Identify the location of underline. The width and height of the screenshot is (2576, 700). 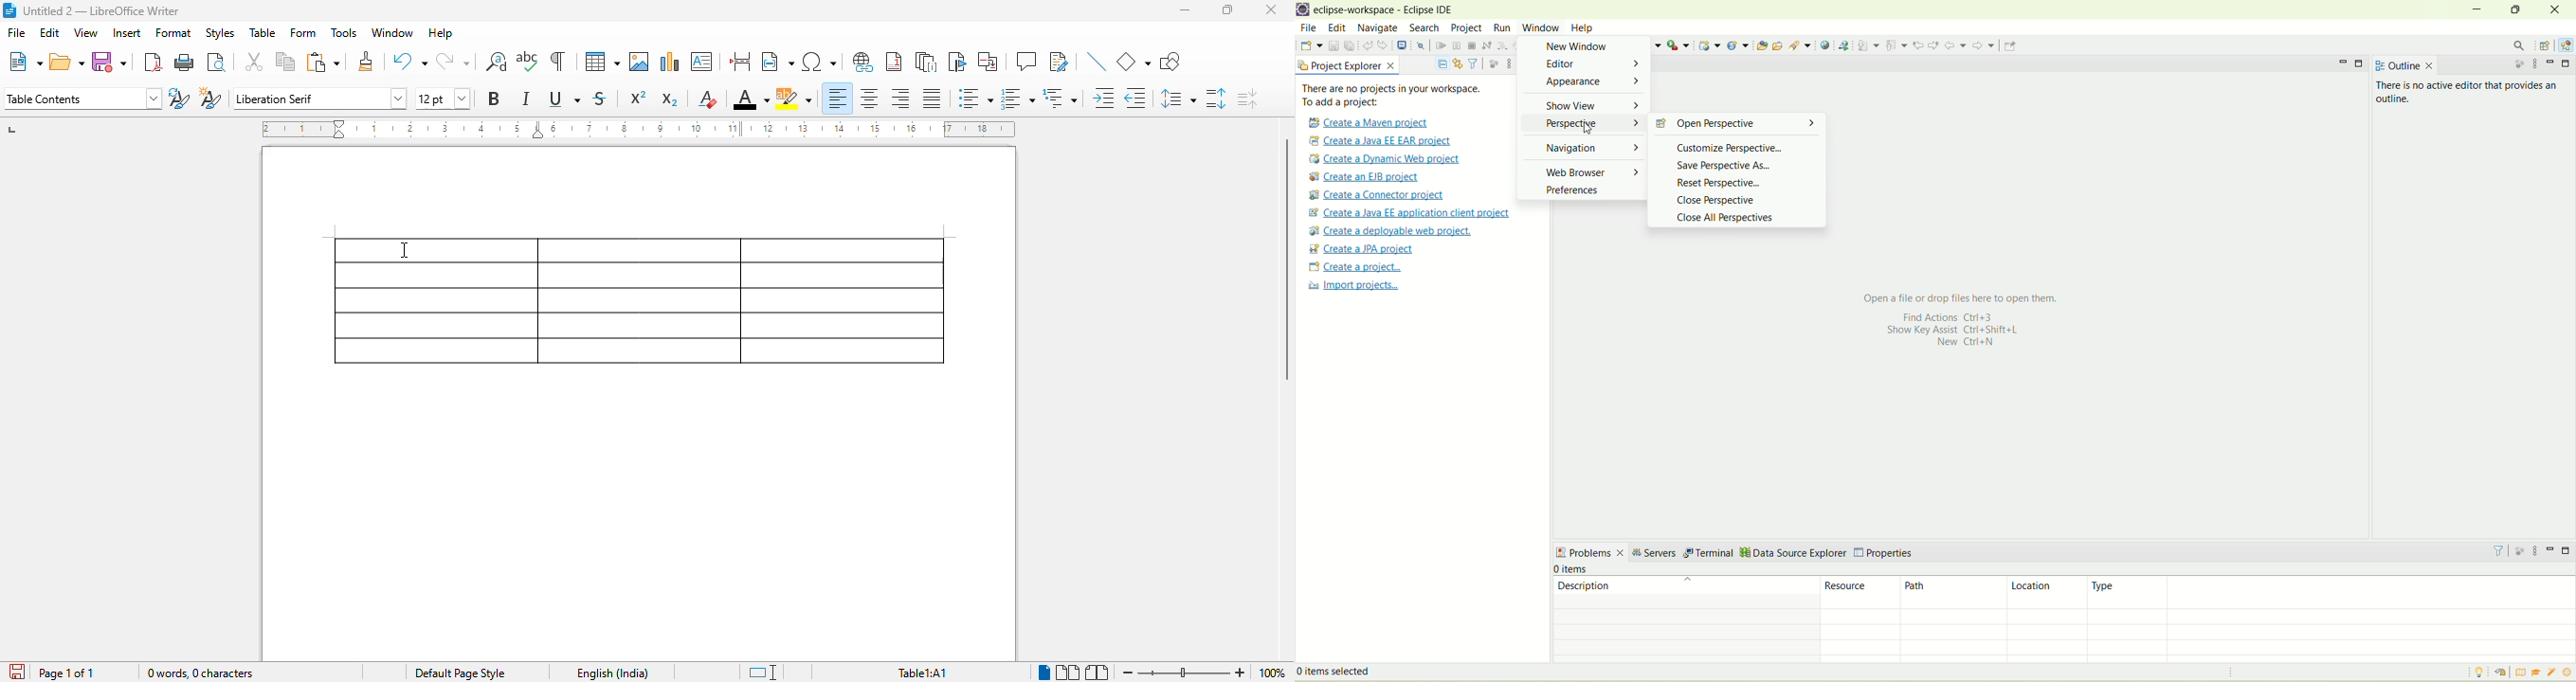
(564, 98).